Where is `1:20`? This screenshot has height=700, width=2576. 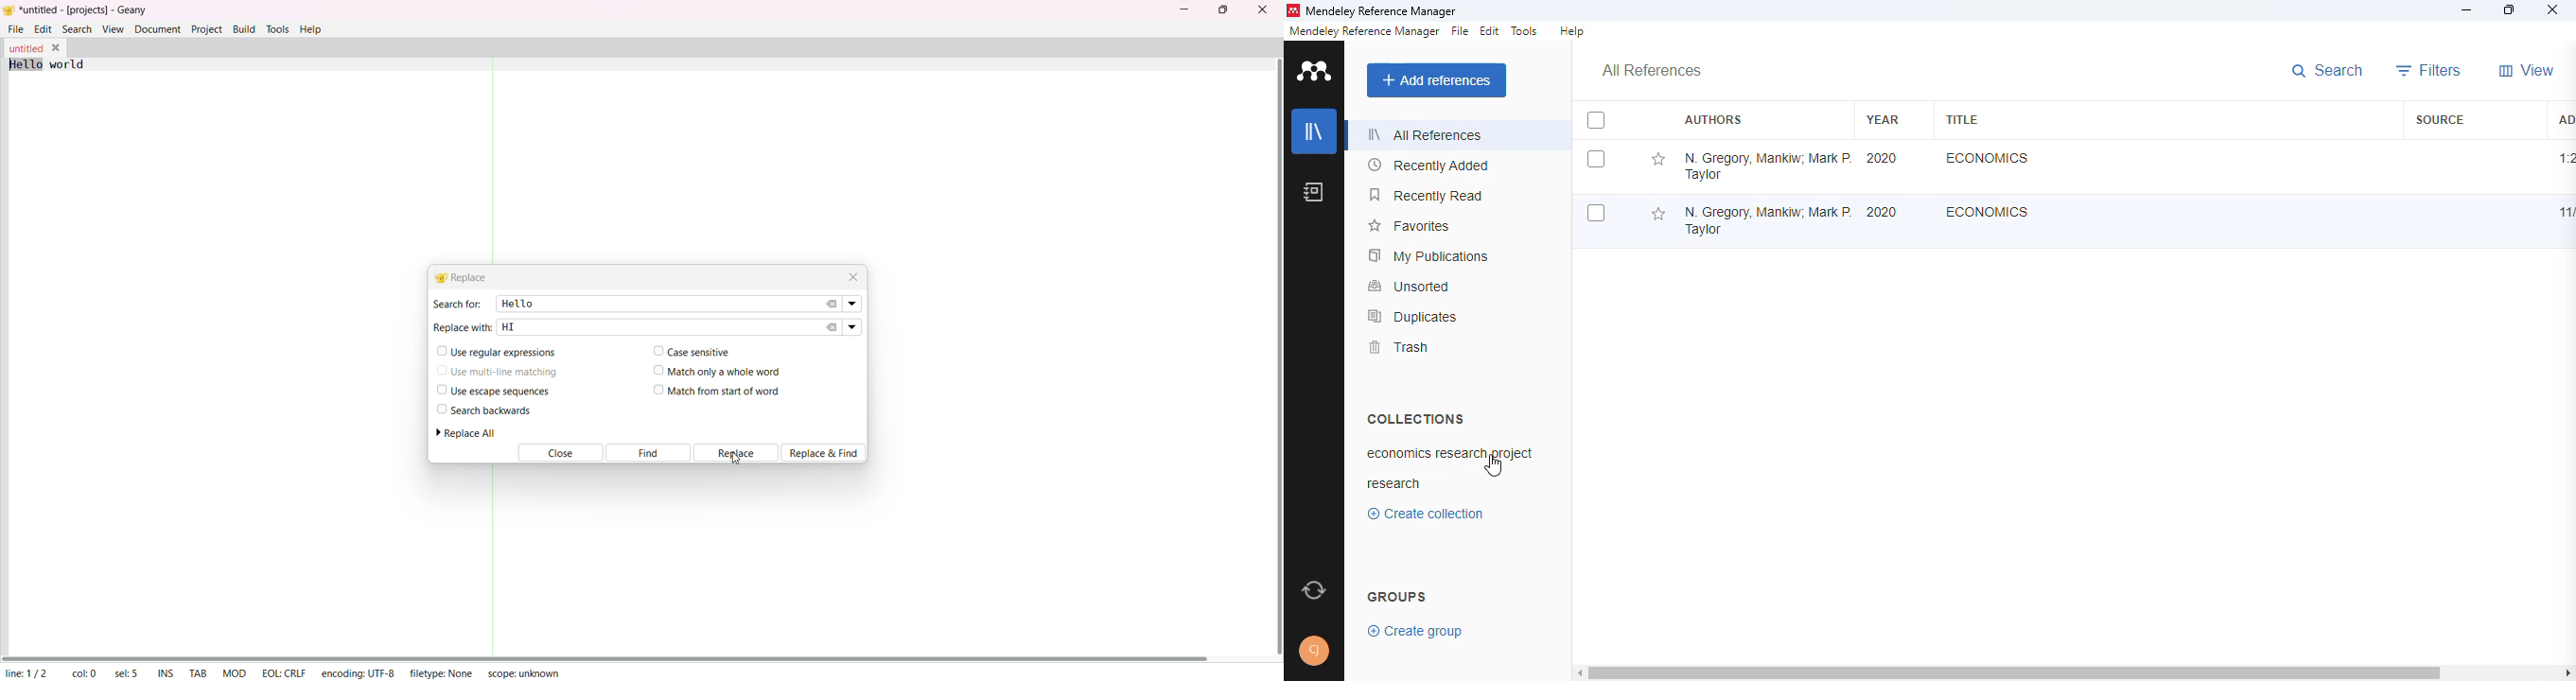
1:20 is located at coordinates (2566, 158).